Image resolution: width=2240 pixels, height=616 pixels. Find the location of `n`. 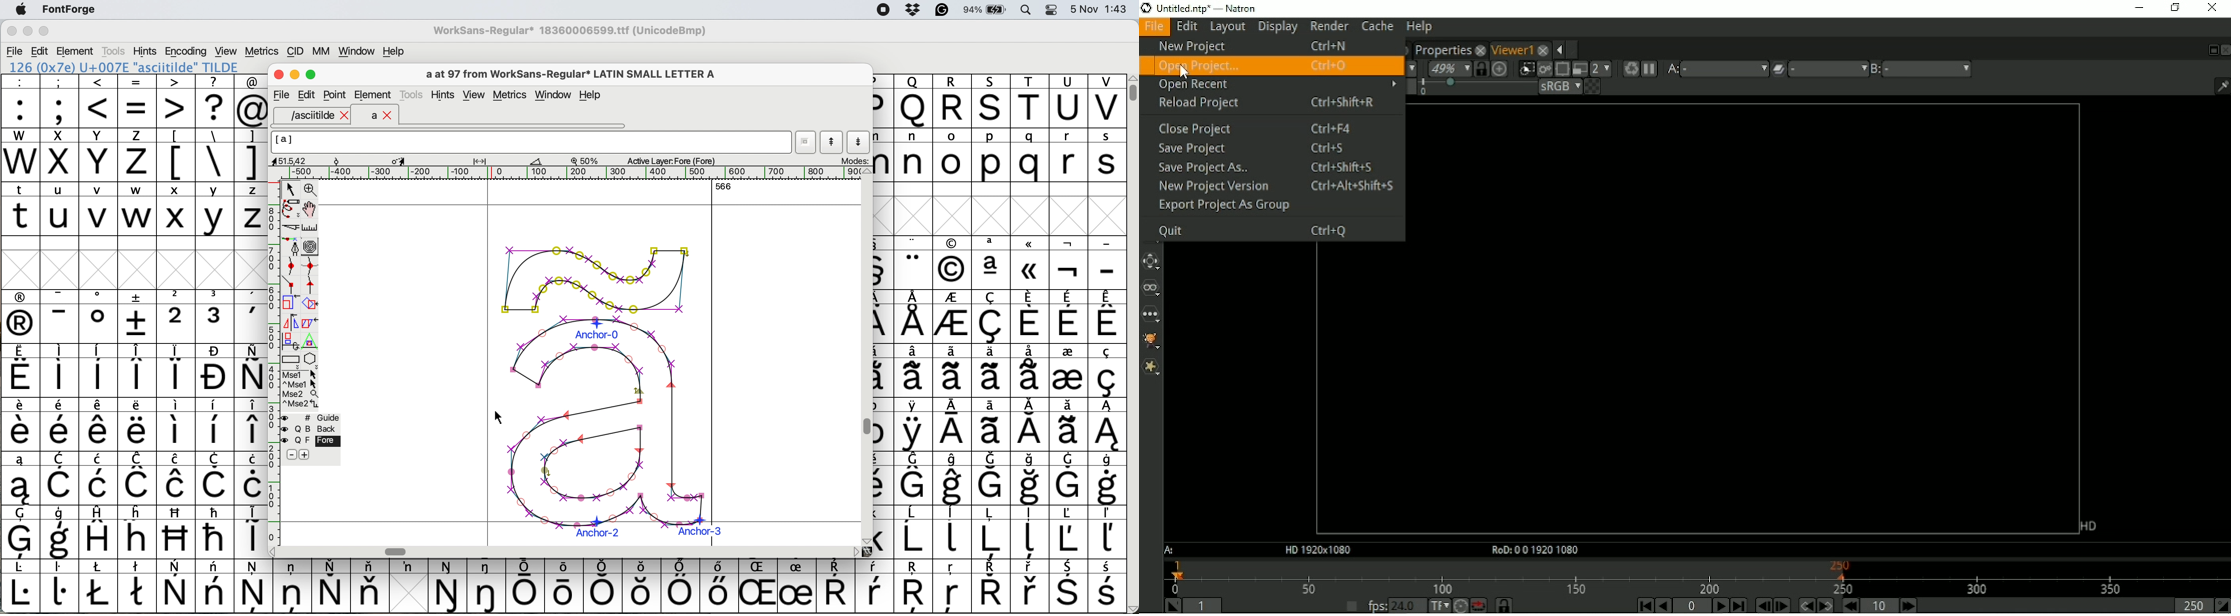

n is located at coordinates (913, 154).